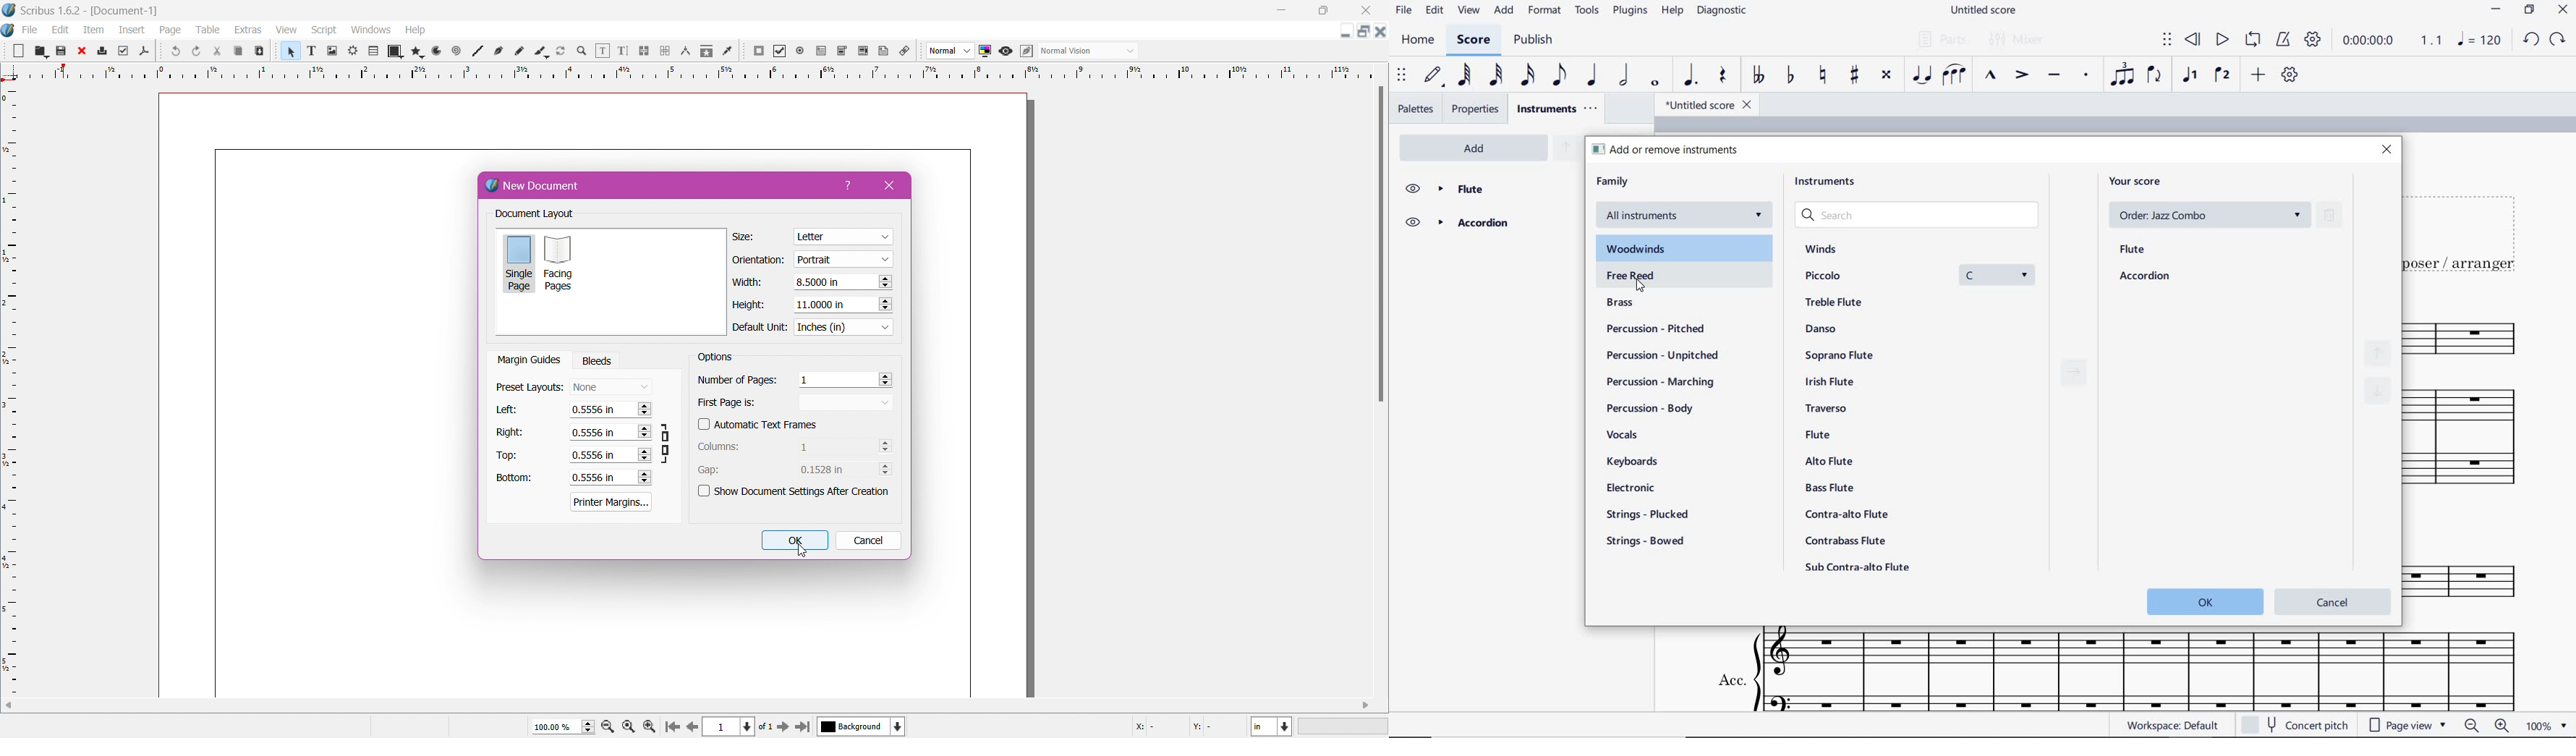  What do you see at coordinates (983, 51) in the screenshot?
I see `icon` at bounding box center [983, 51].